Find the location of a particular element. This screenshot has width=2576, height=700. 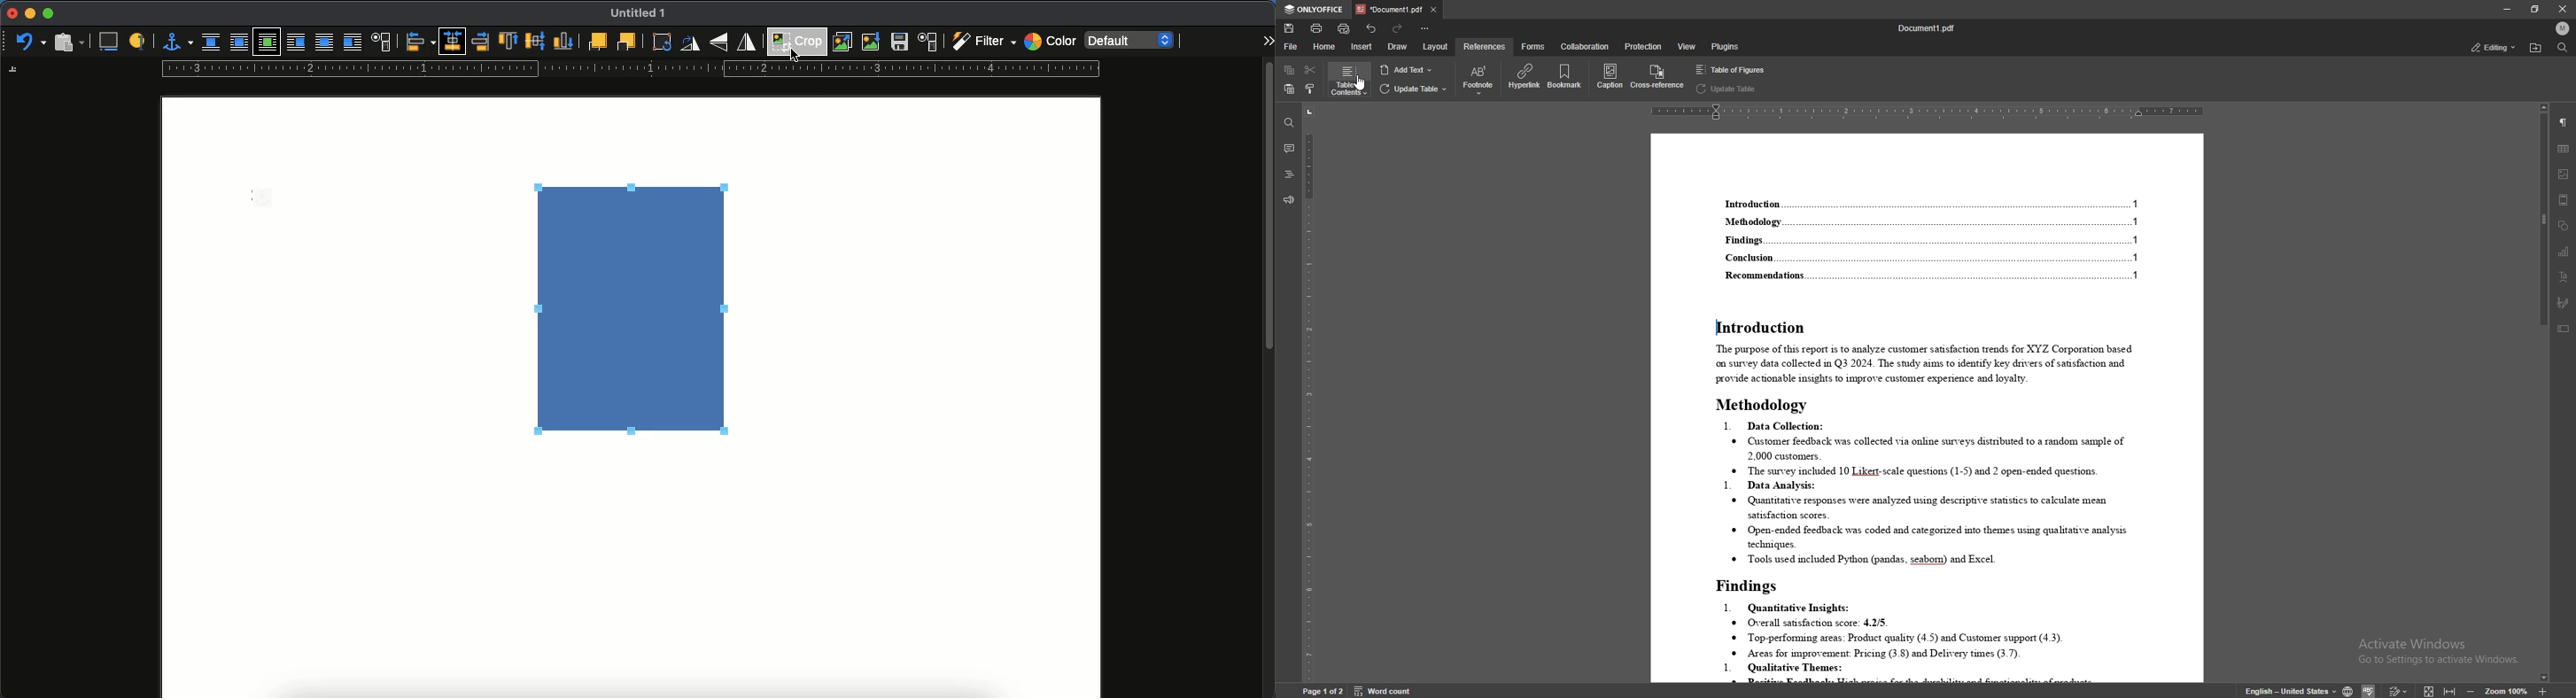

through is located at coordinates (324, 43).